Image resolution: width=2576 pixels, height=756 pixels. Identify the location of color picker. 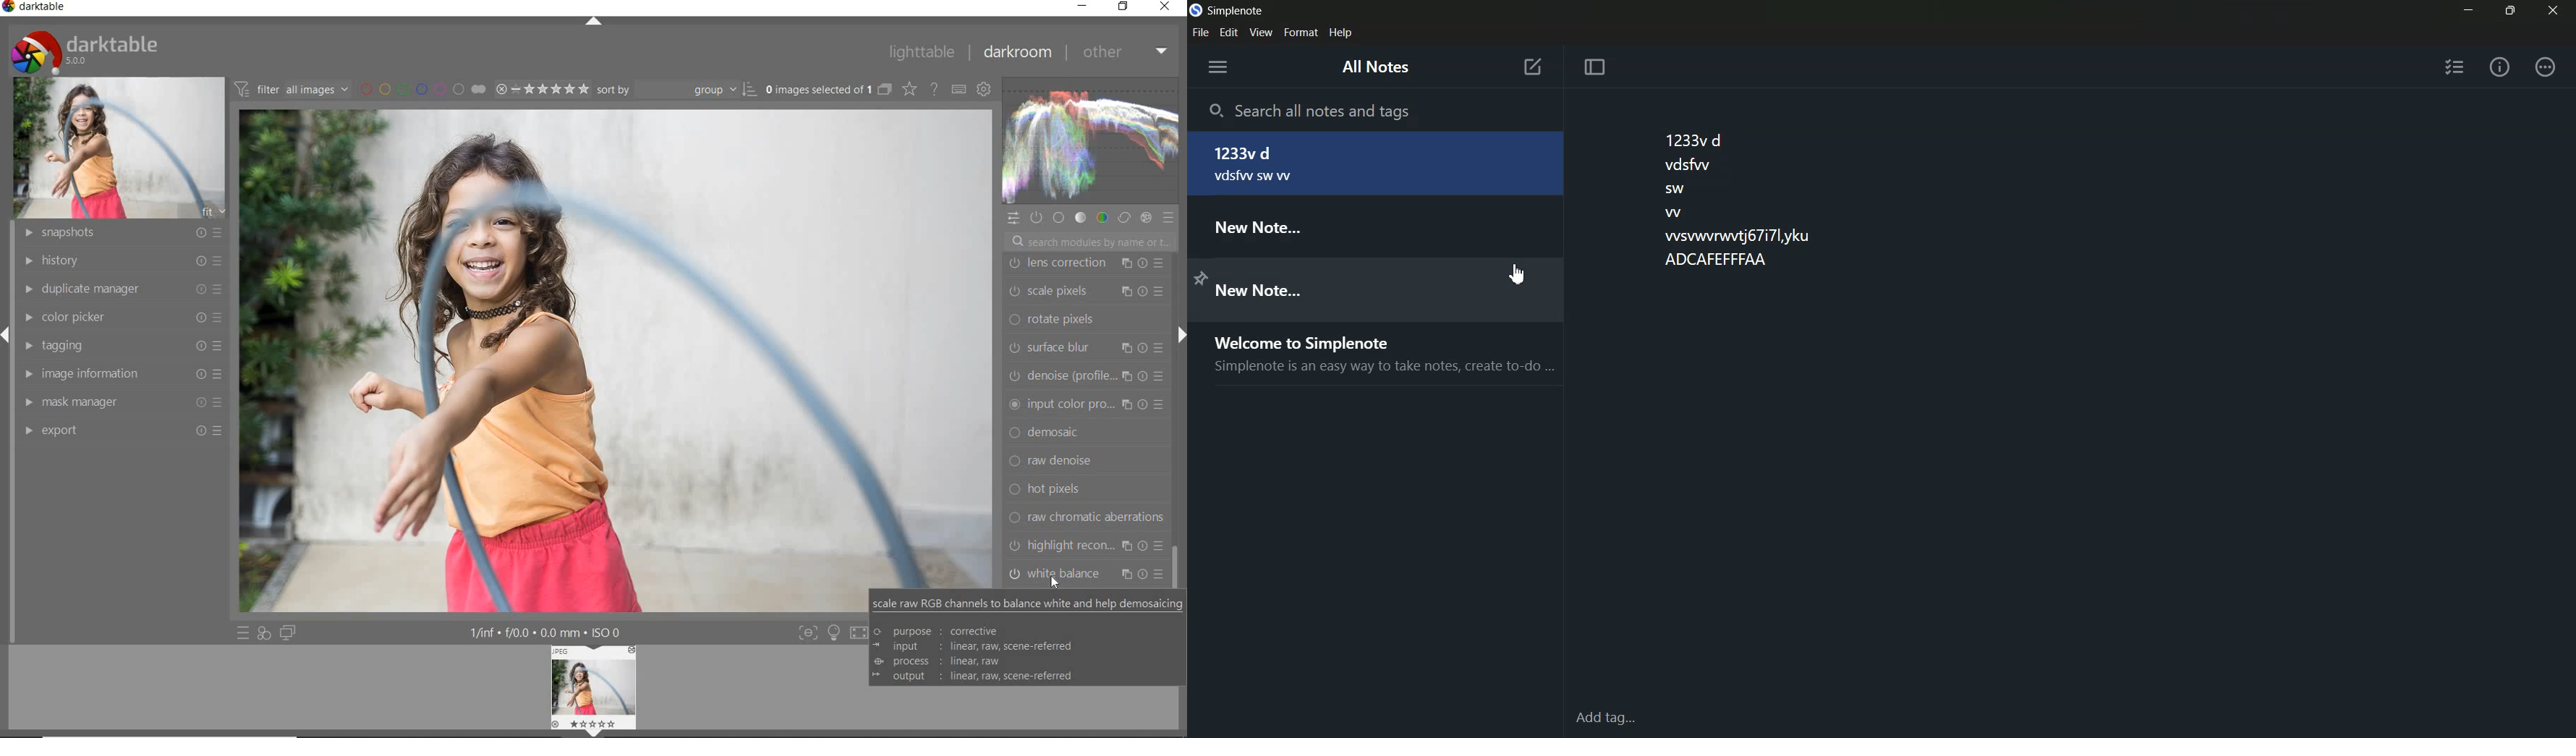
(127, 315).